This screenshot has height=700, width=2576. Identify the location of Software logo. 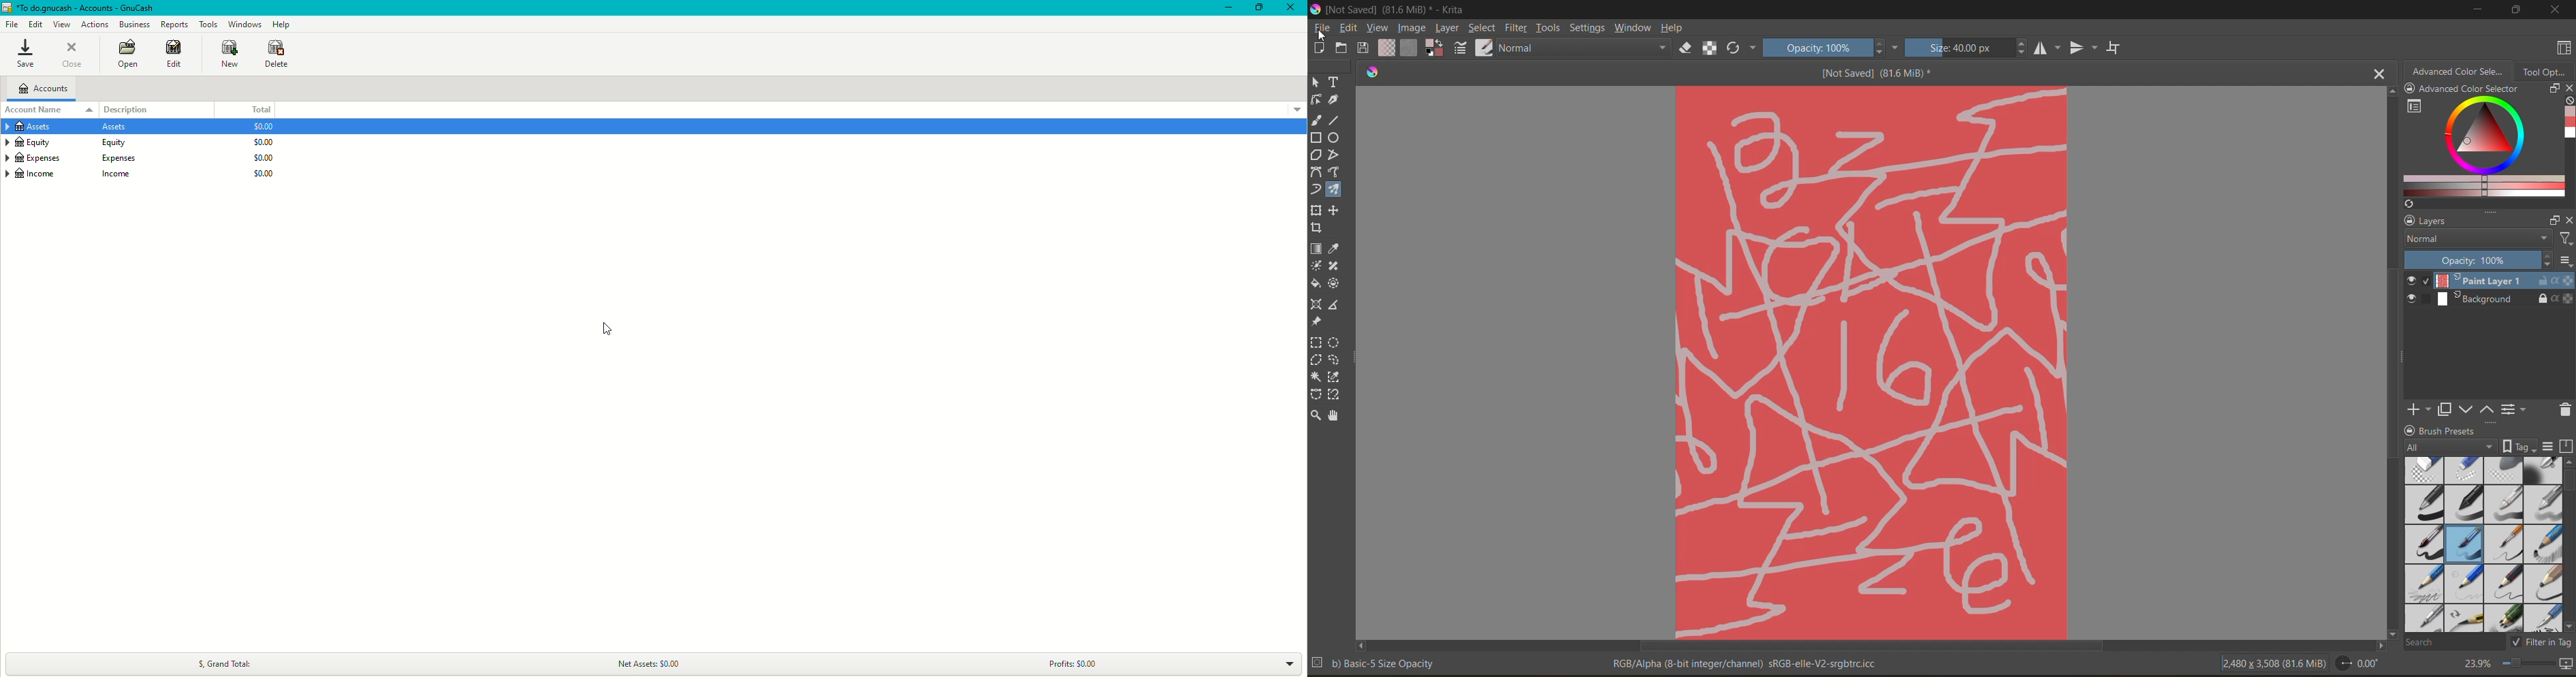
(1372, 71).